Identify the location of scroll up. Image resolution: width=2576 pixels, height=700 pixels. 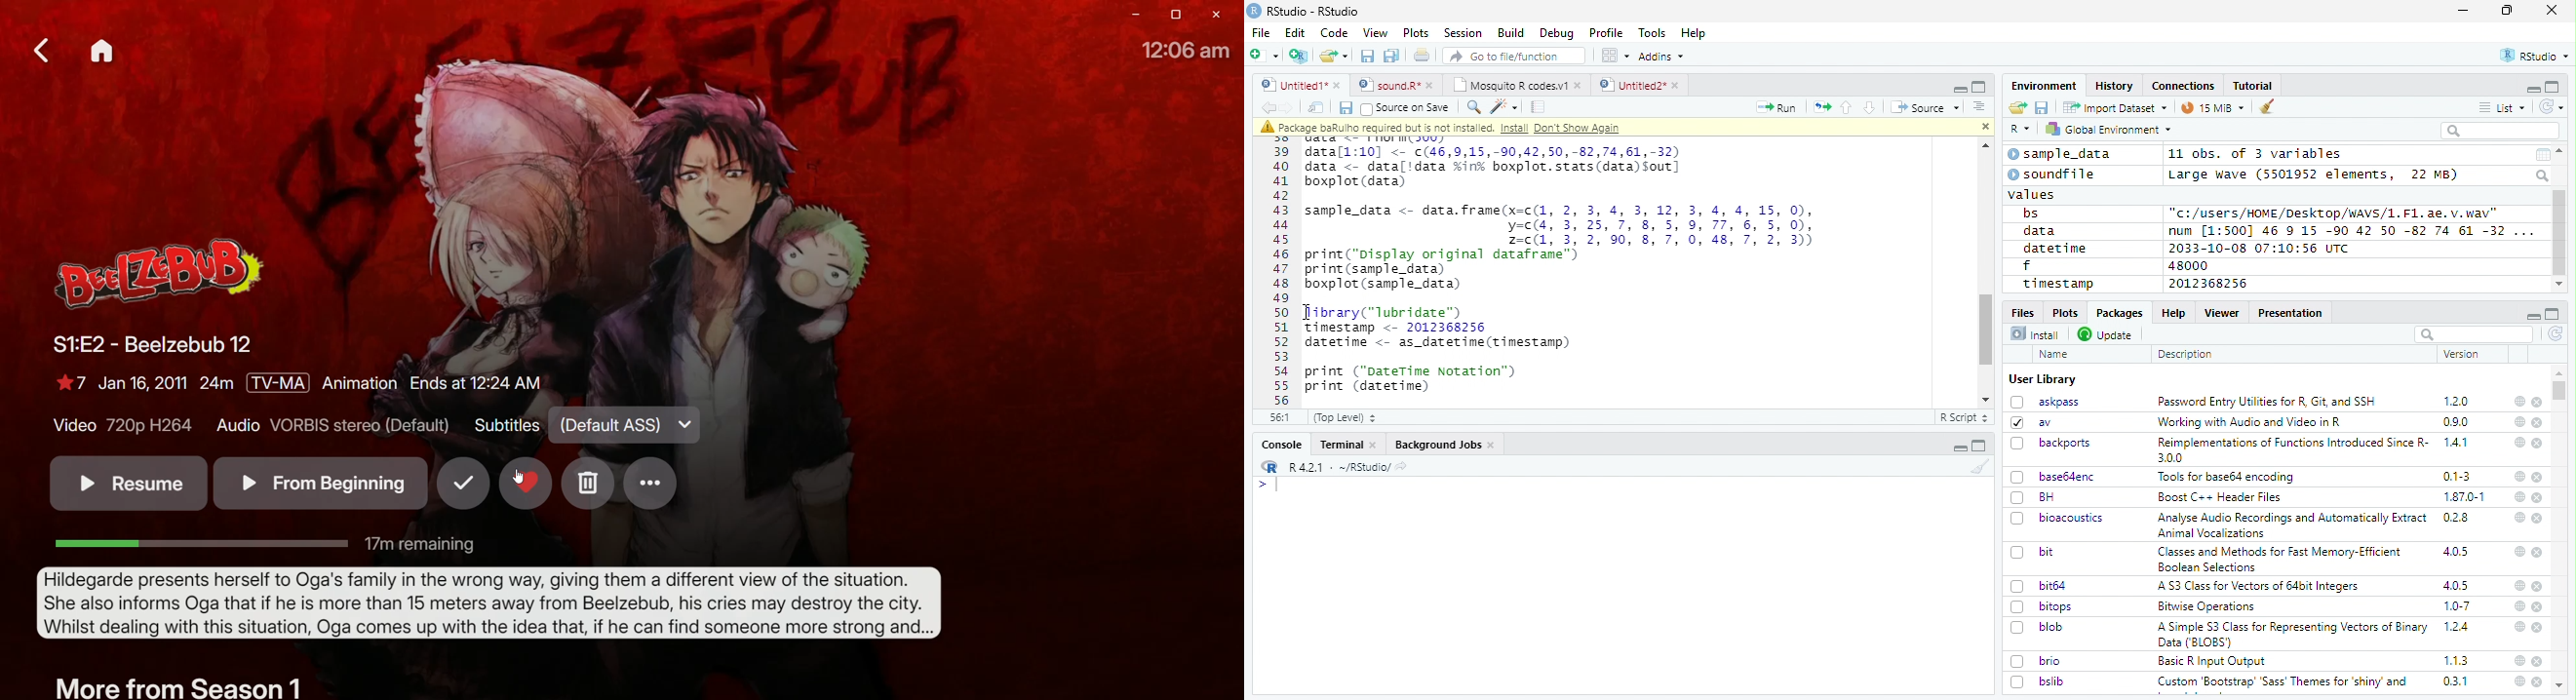
(1982, 146).